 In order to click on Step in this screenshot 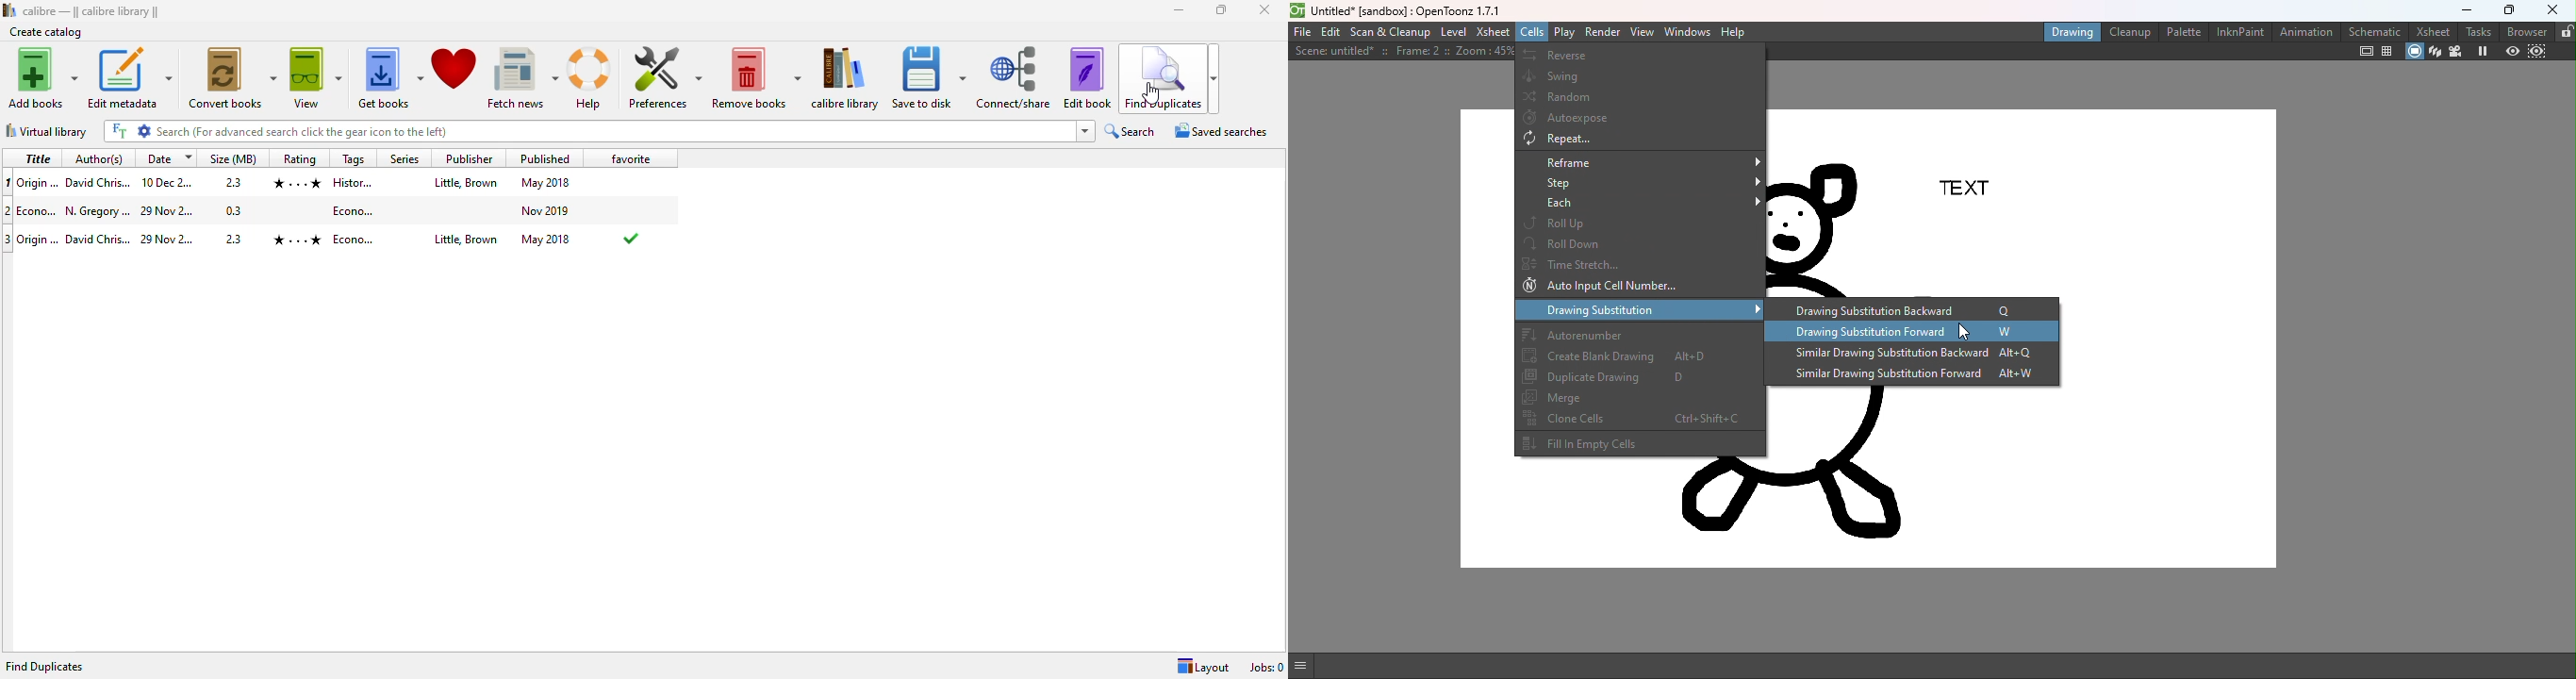, I will do `click(1644, 183)`.